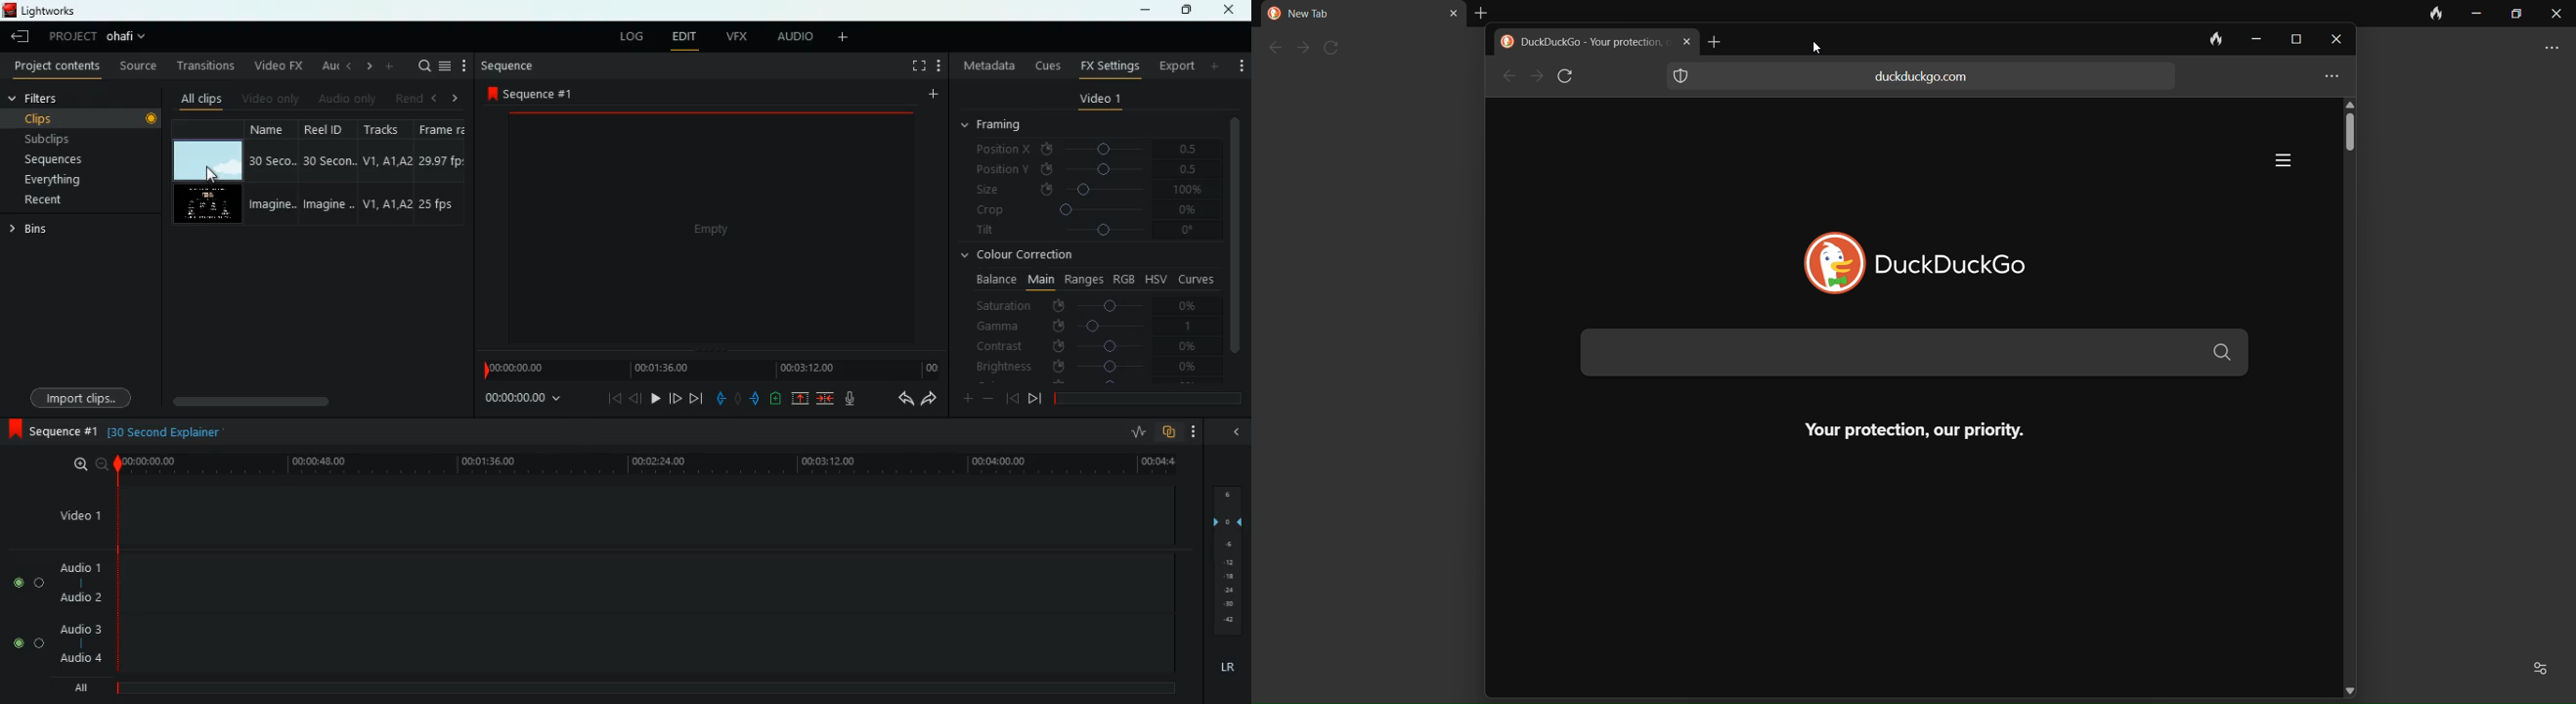 The image size is (2576, 728). Describe the element at coordinates (1169, 433) in the screenshot. I see `overlap` at that location.